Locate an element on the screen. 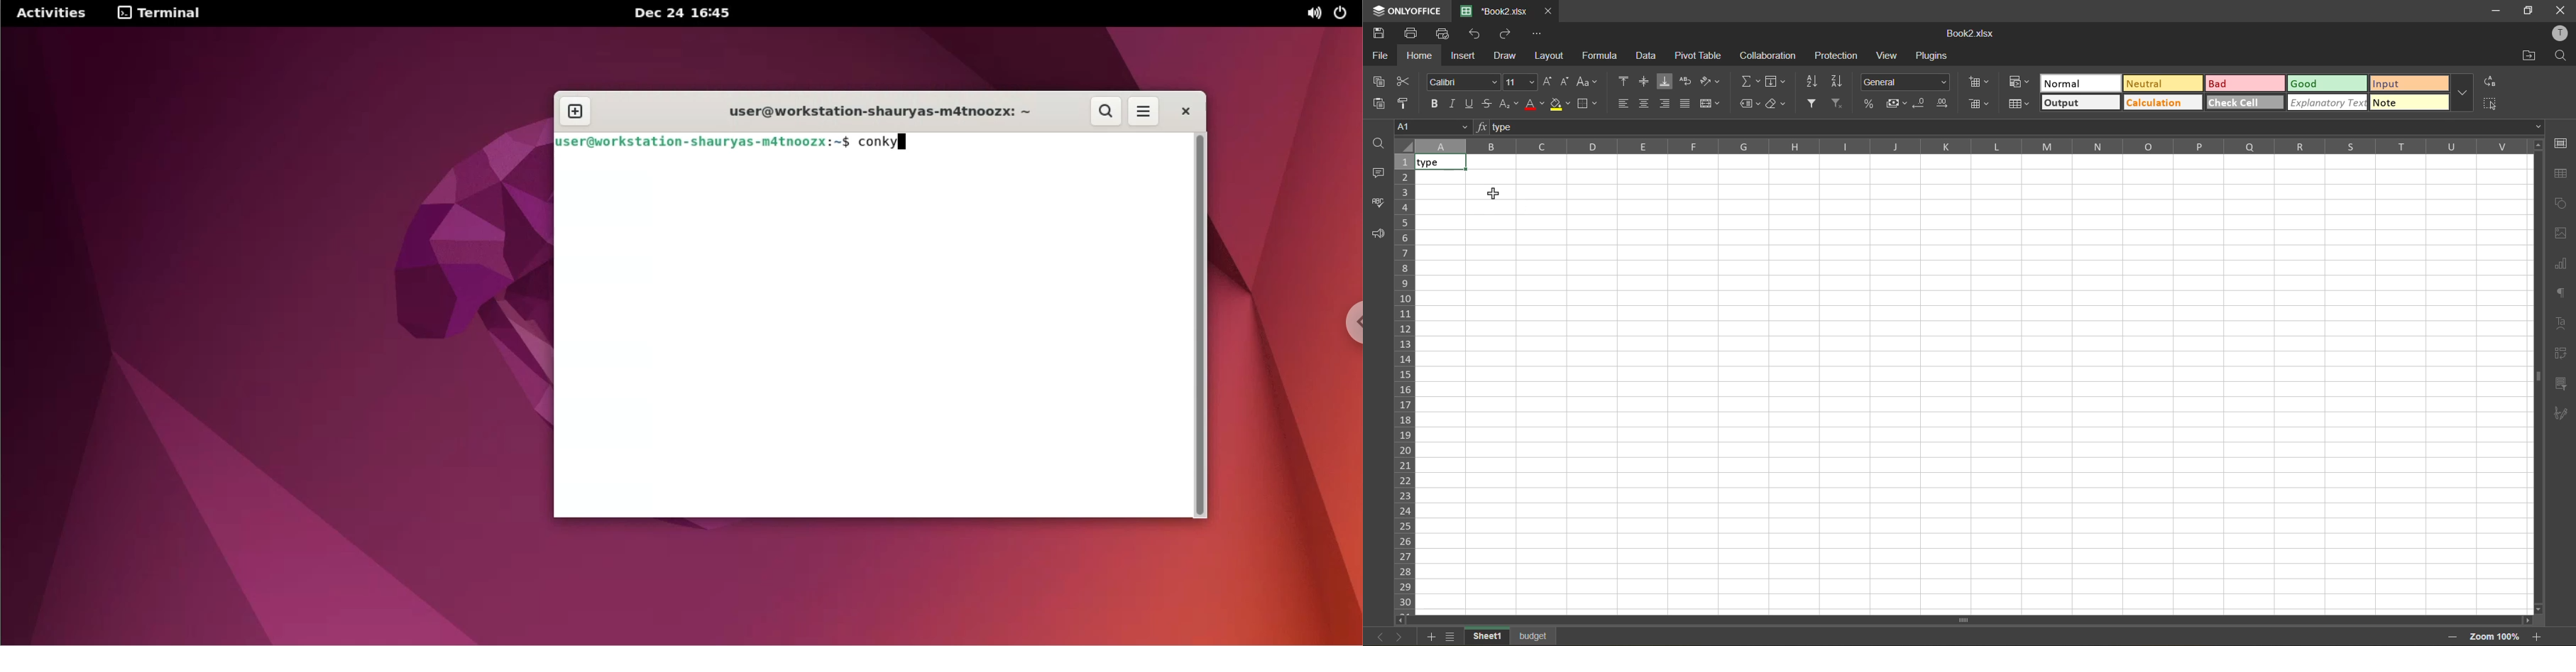 The width and height of the screenshot is (2576, 672). slicer is located at coordinates (2559, 382).